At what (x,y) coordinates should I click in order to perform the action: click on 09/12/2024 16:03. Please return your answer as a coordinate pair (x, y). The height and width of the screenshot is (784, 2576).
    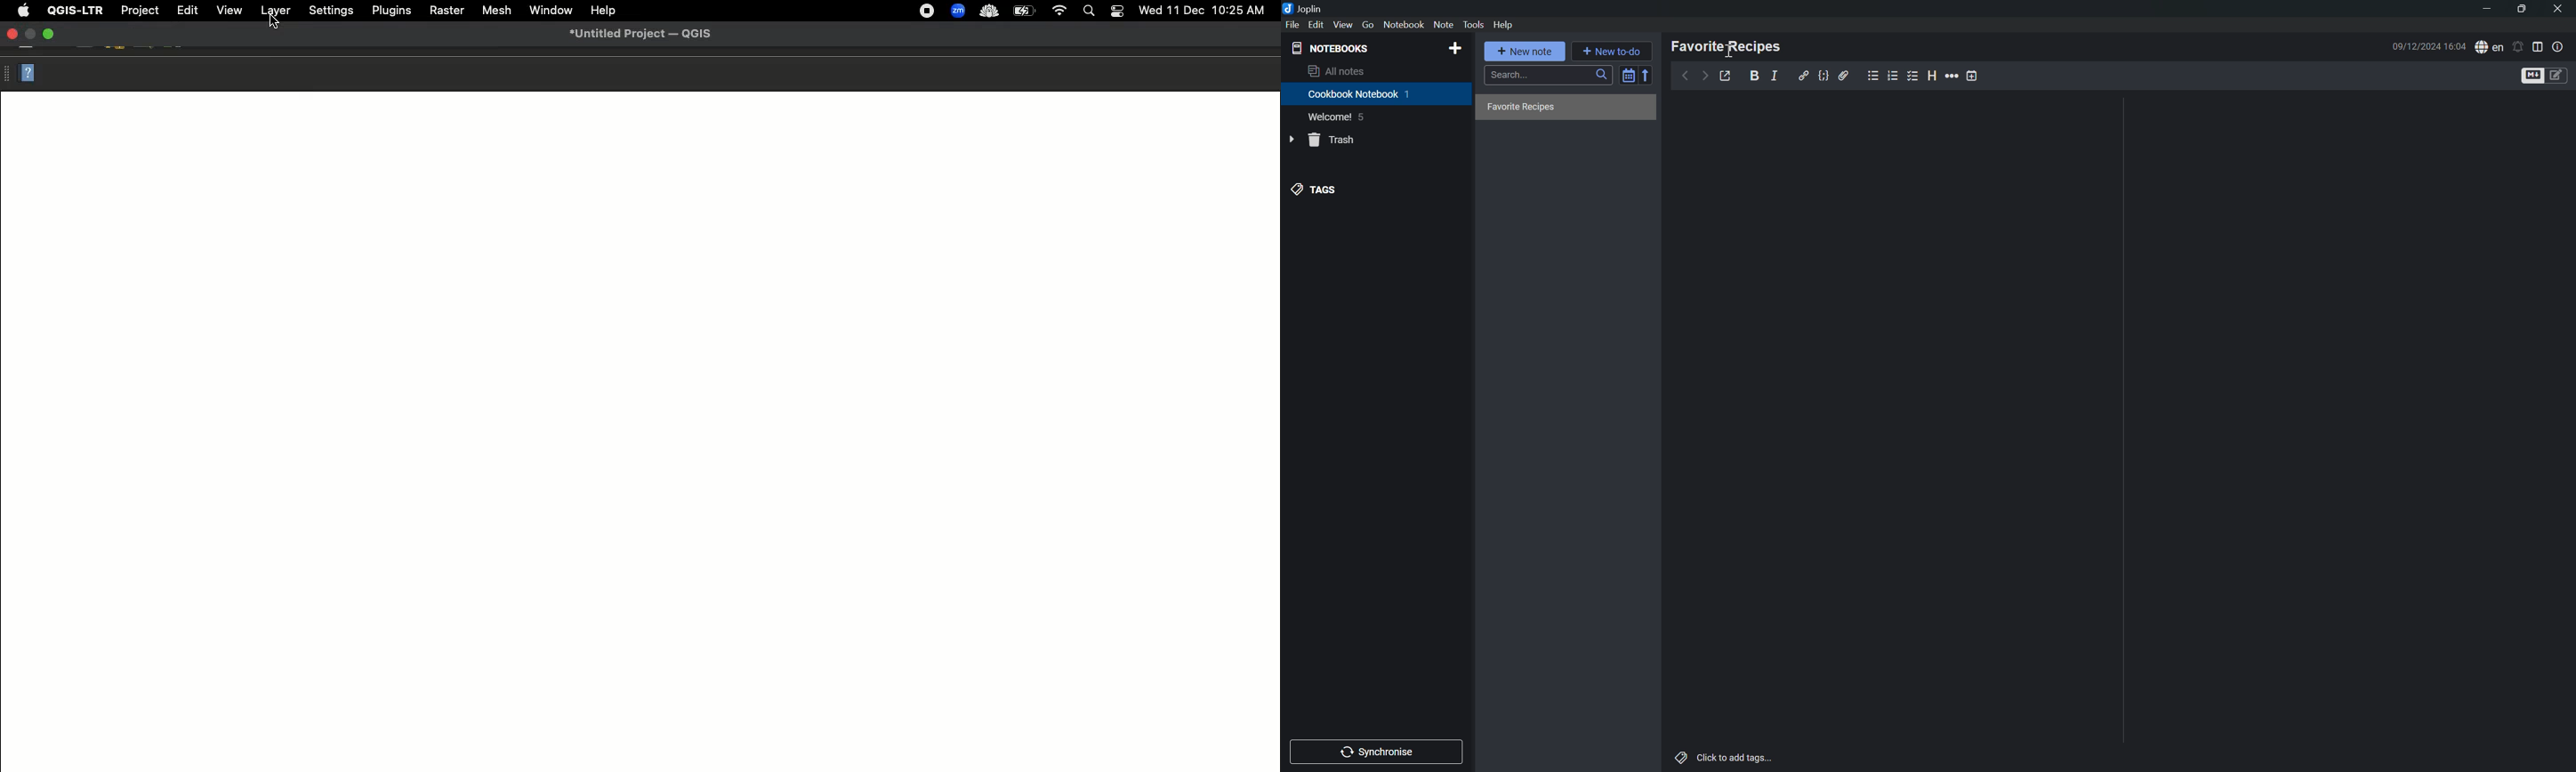
    Looking at the image, I should click on (2428, 47).